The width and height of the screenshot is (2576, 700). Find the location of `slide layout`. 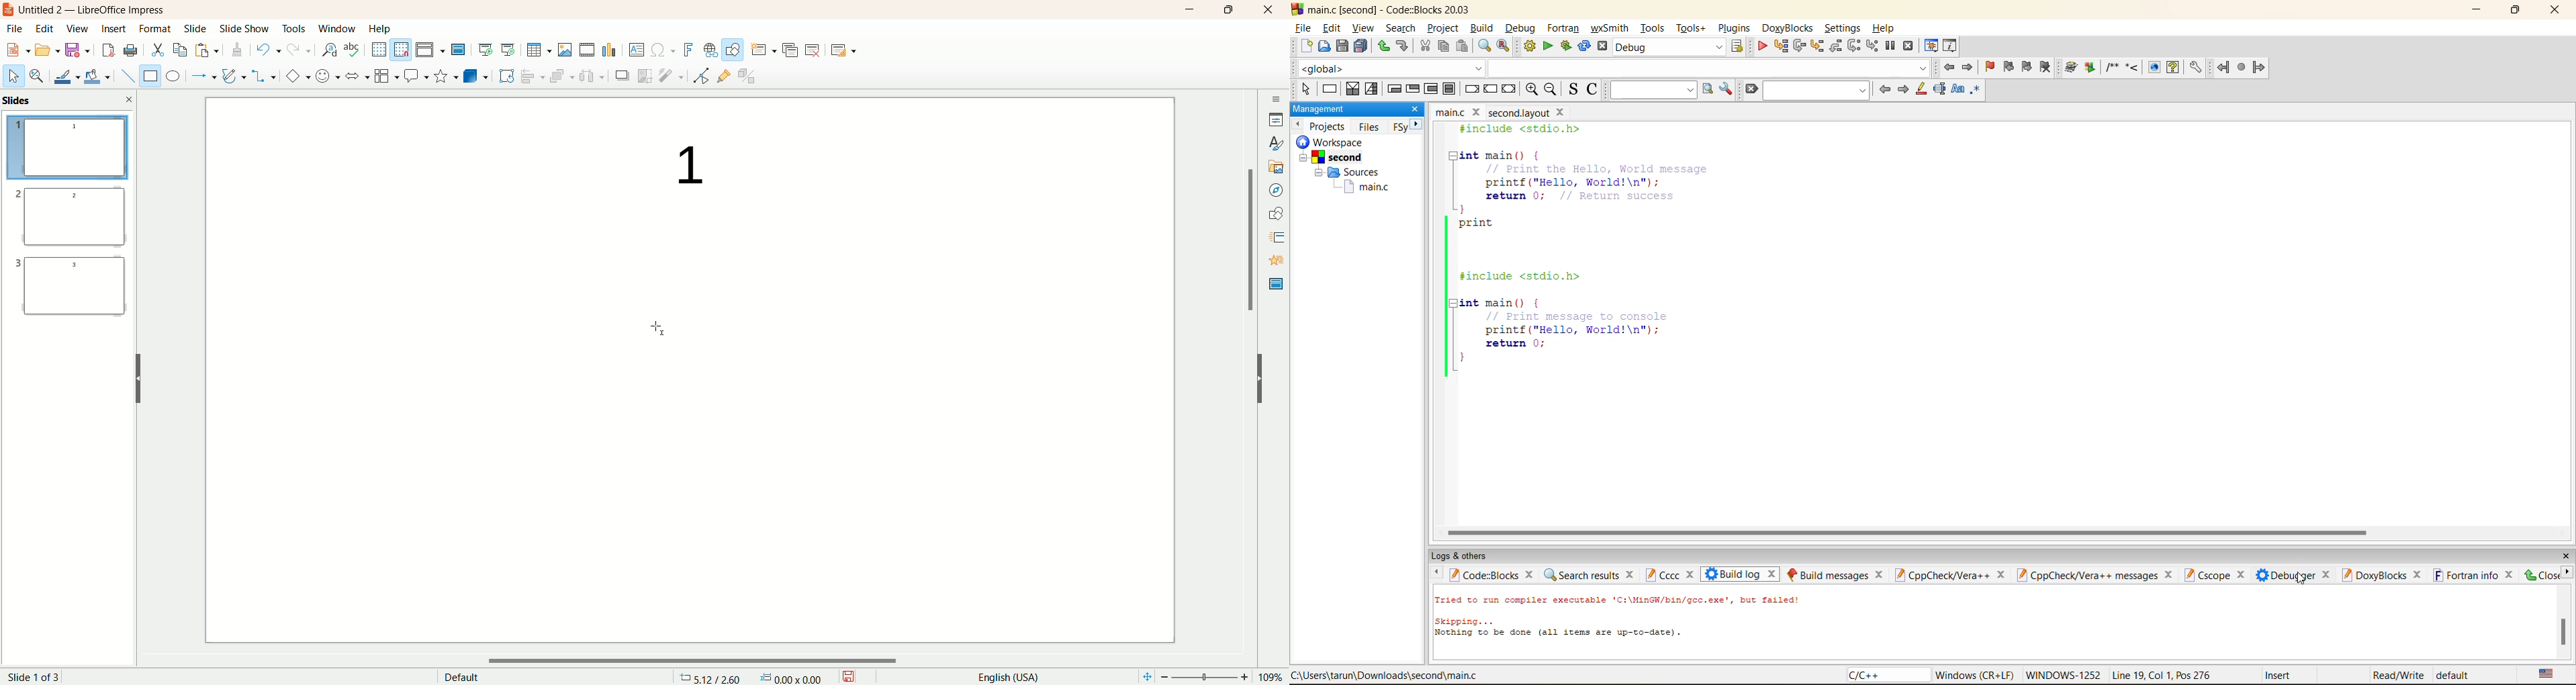

slide layout is located at coordinates (852, 52).